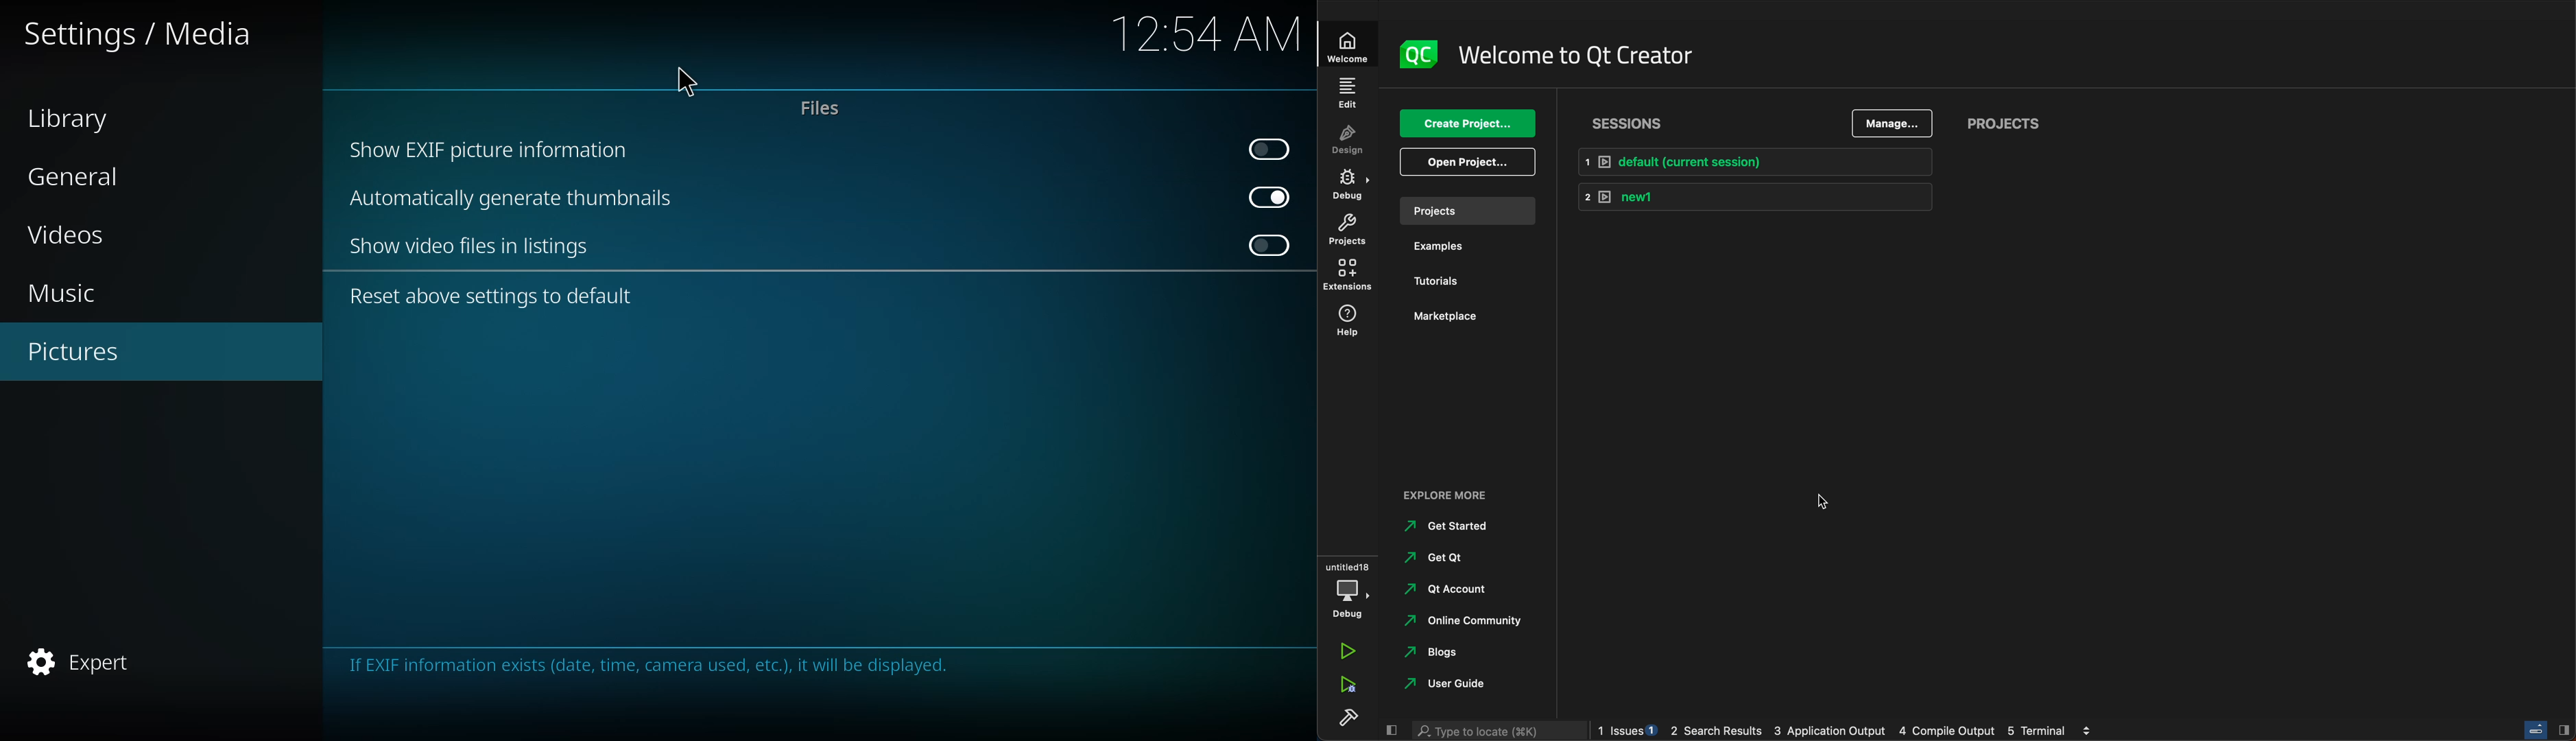  What do you see at coordinates (1416, 54) in the screenshot?
I see `logo` at bounding box center [1416, 54].